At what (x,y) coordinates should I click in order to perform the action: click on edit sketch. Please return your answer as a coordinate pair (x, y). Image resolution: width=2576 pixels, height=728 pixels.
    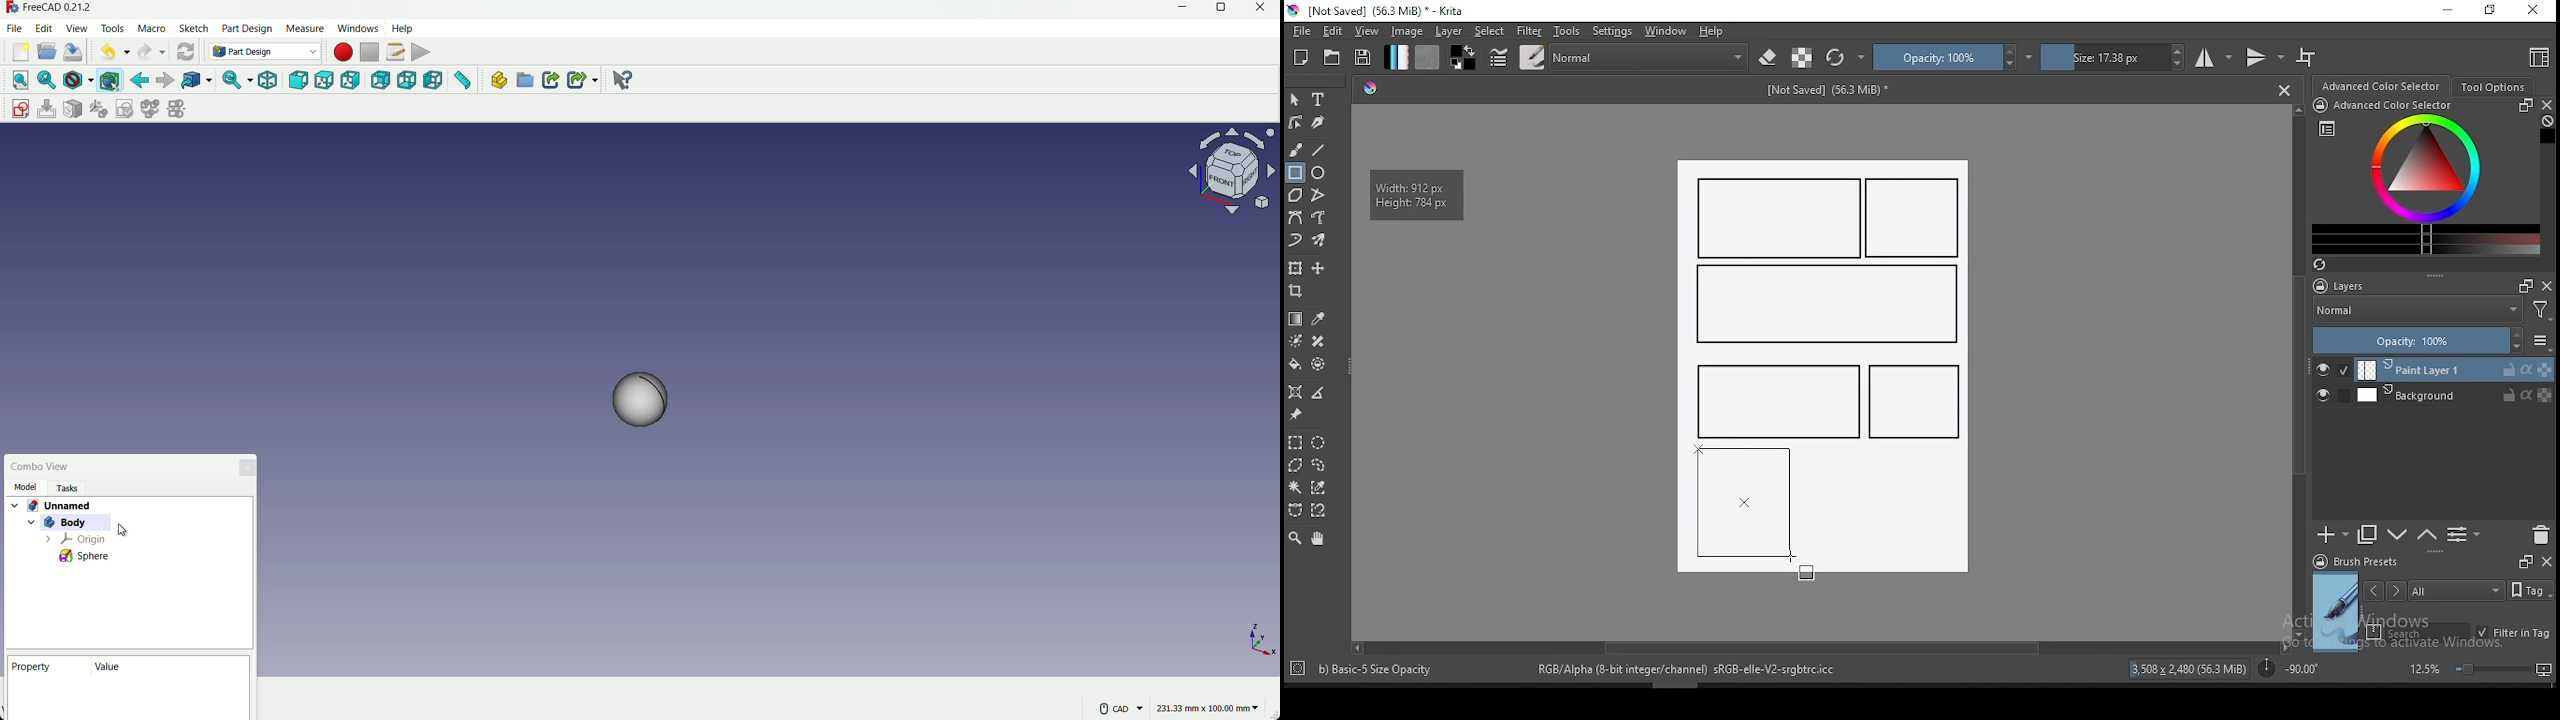
    Looking at the image, I should click on (47, 109).